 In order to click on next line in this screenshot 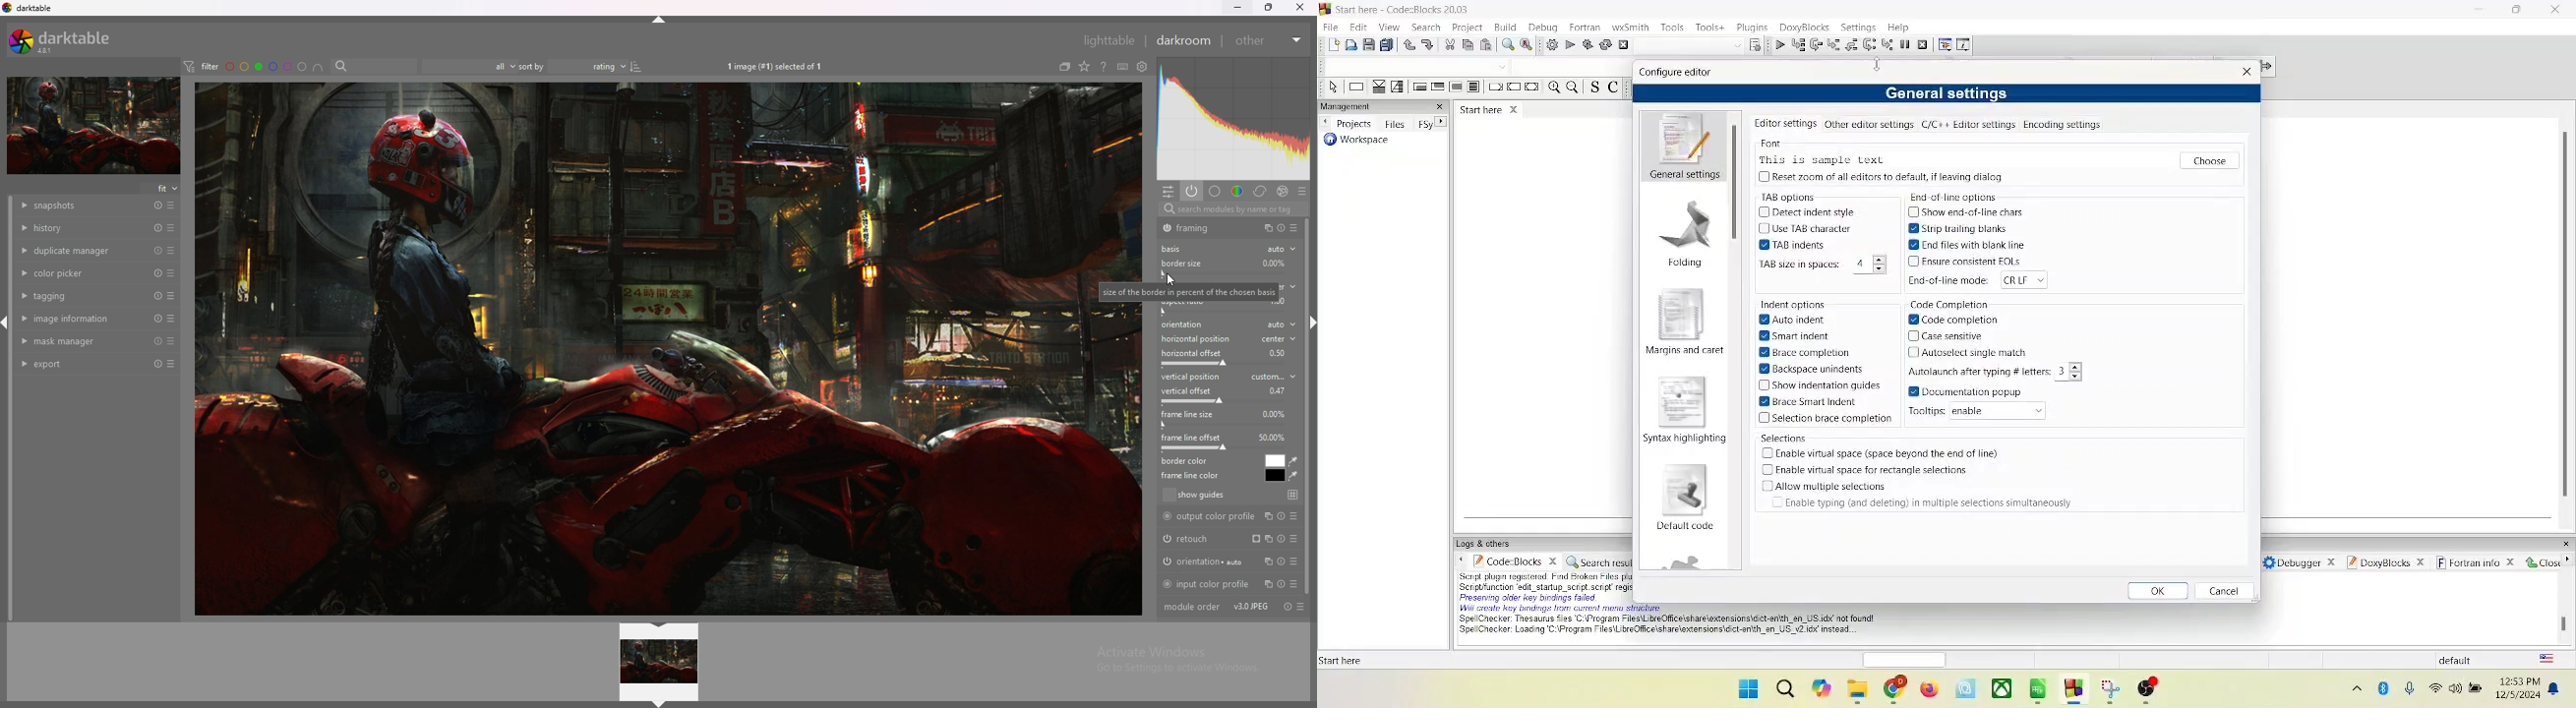, I will do `click(1815, 47)`.